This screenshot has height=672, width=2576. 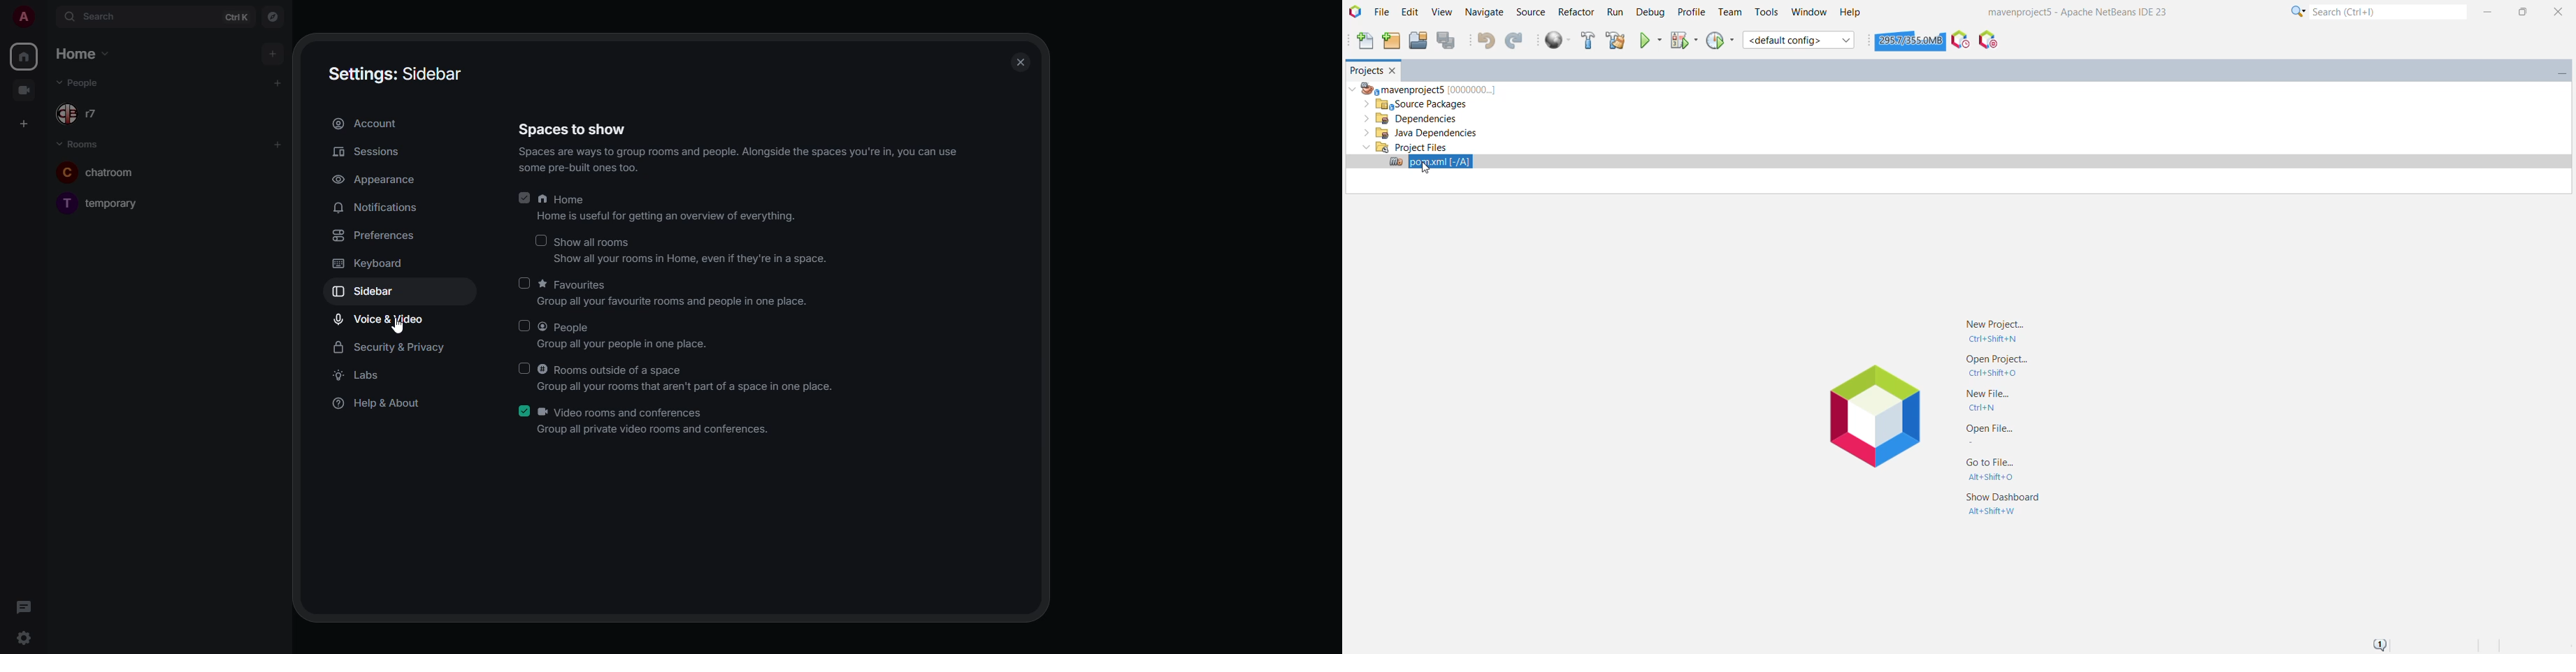 I want to click on Build Project, so click(x=1587, y=40).